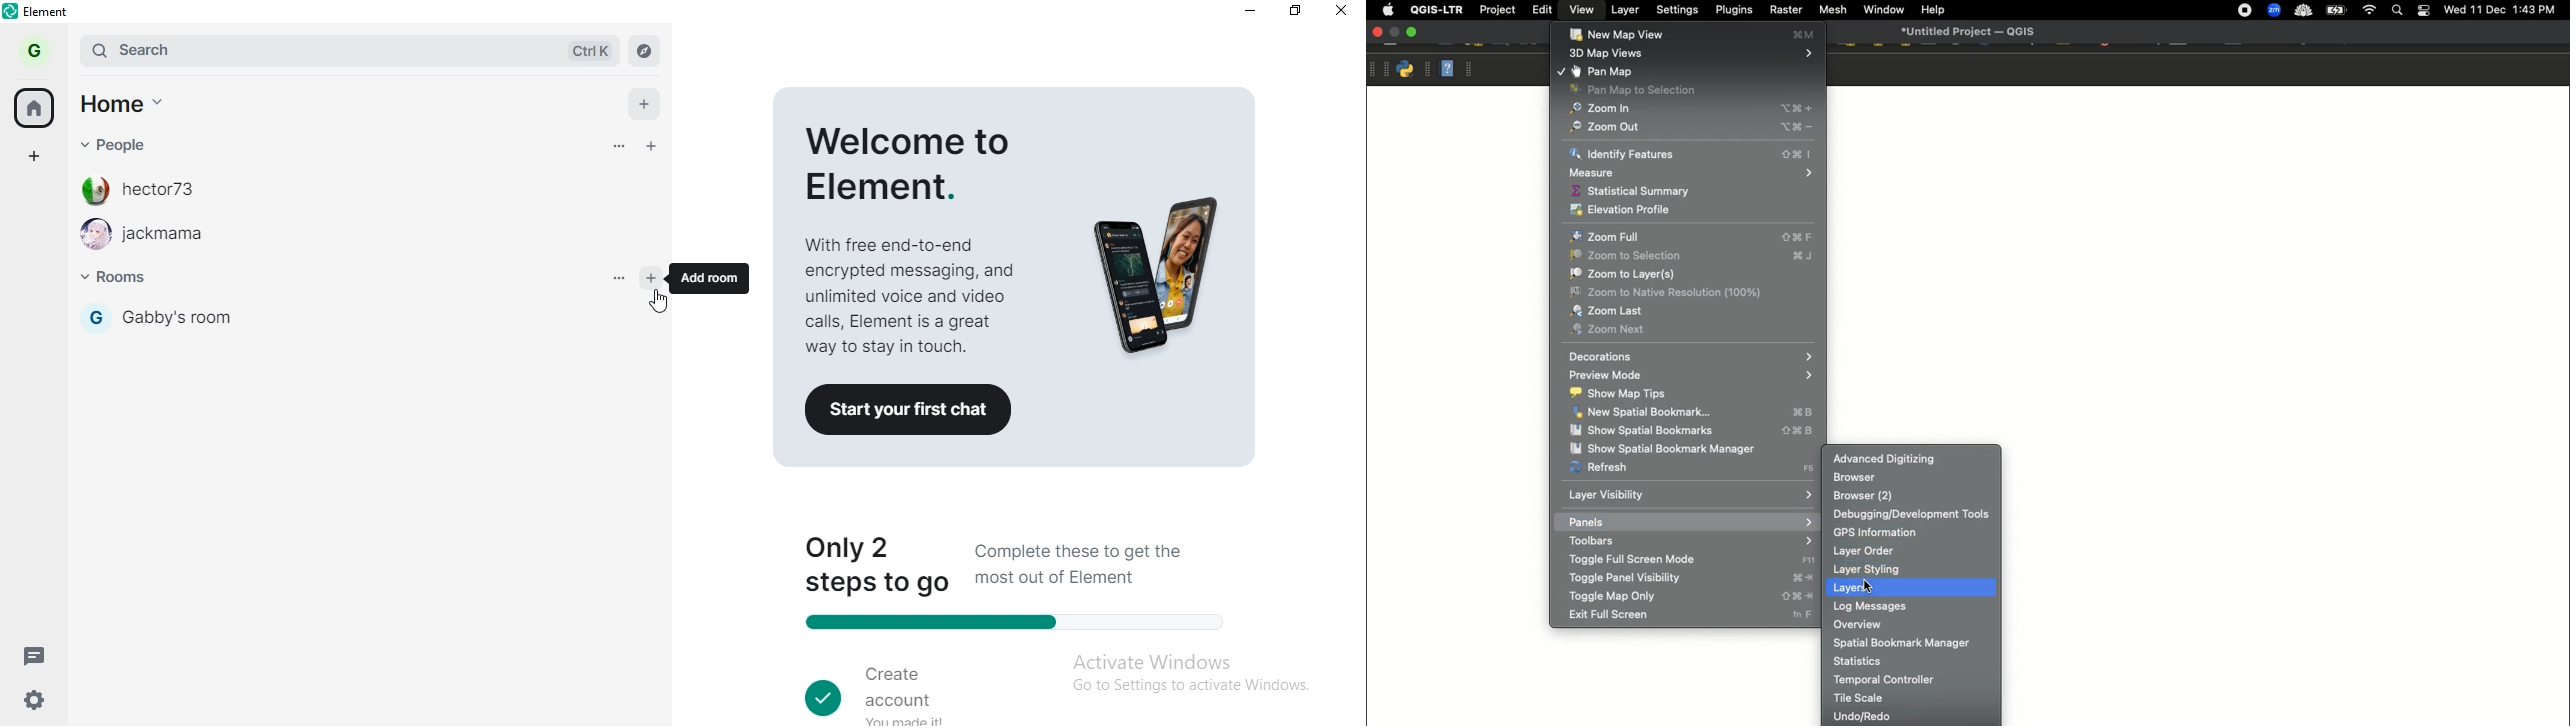 The width and height of the screenshot is (2576, 728). I want to click on add, so click(649, 279).